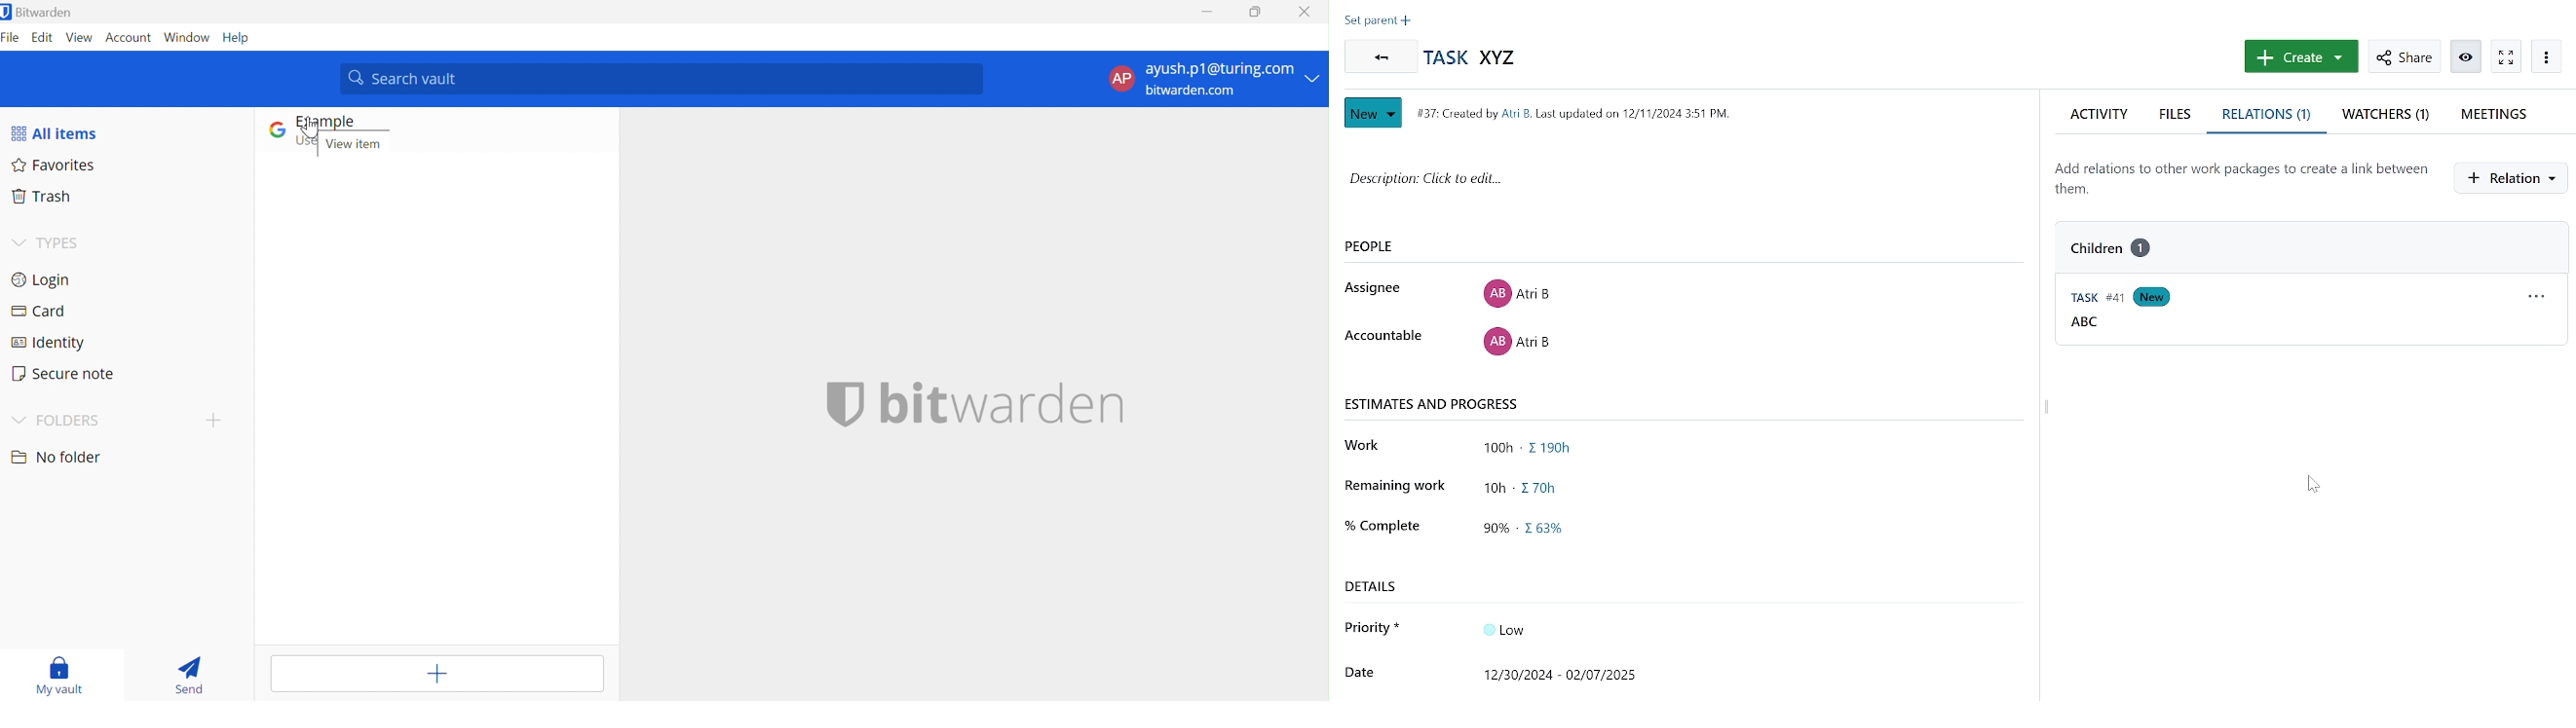  Describe the element at coordinates (2515, 178) in the screenshot. I see `create new relation` at that location.